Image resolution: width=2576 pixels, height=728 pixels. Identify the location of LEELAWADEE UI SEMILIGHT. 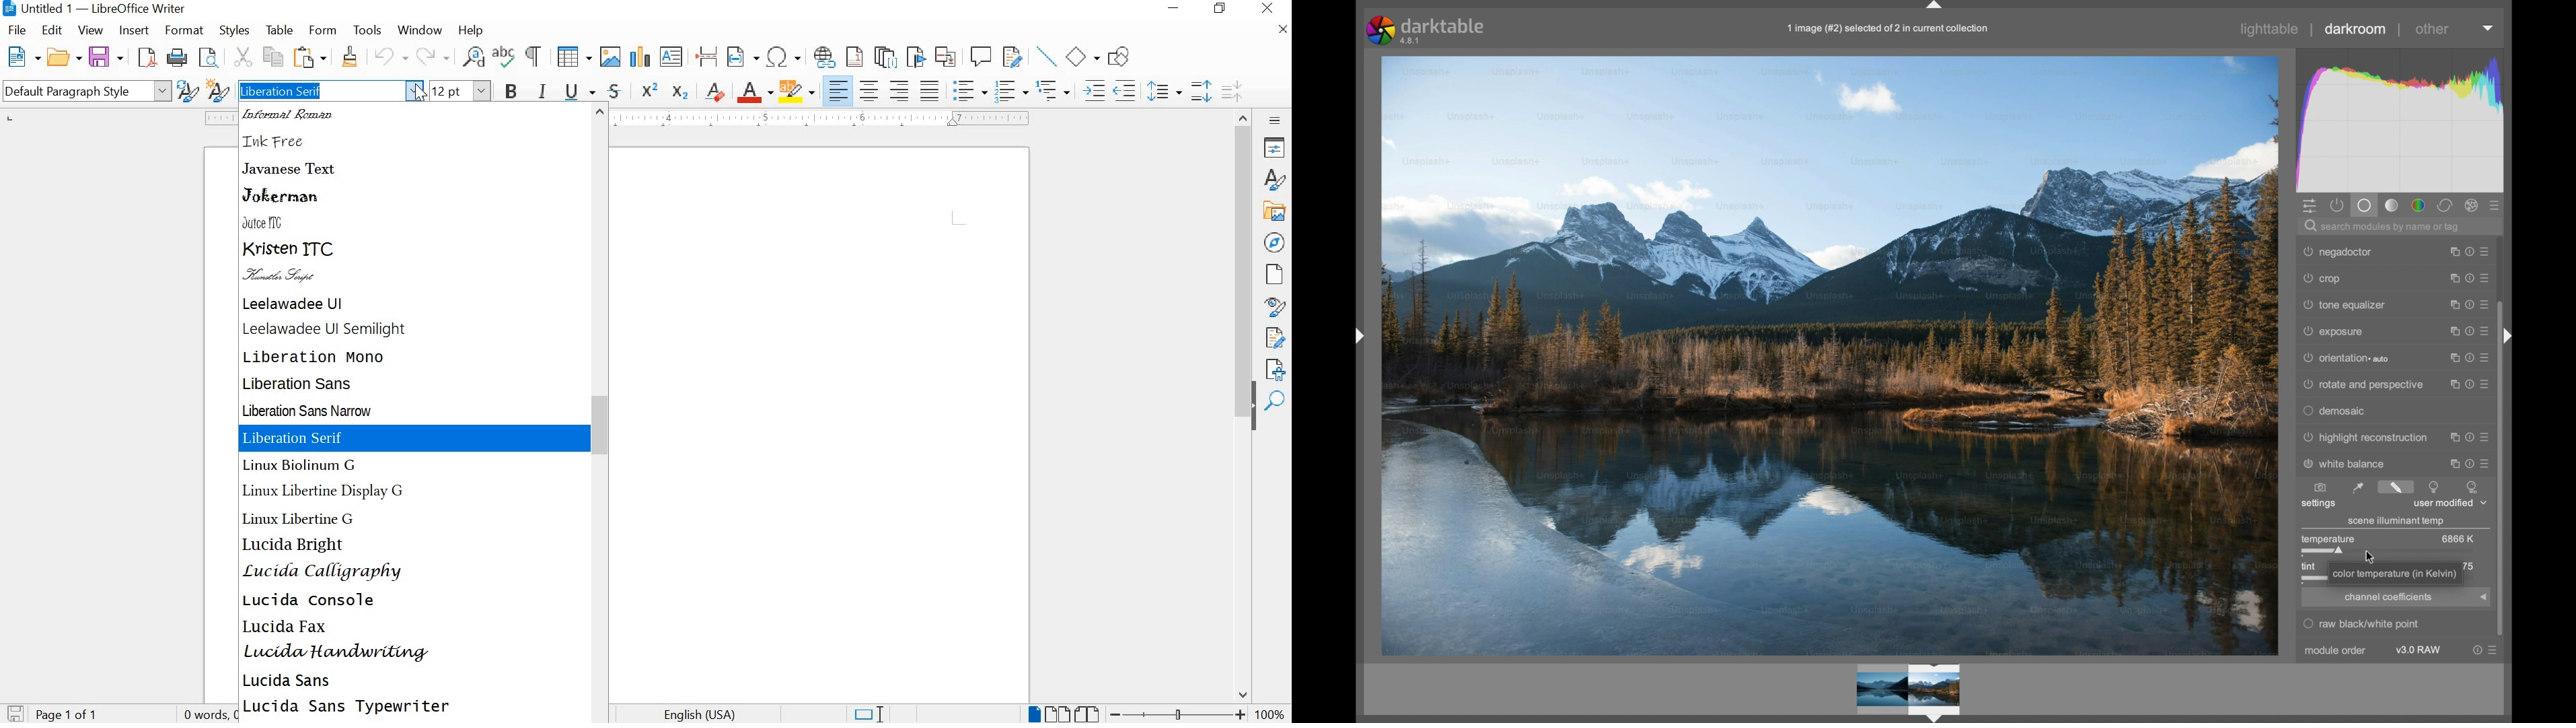
(326, 329).